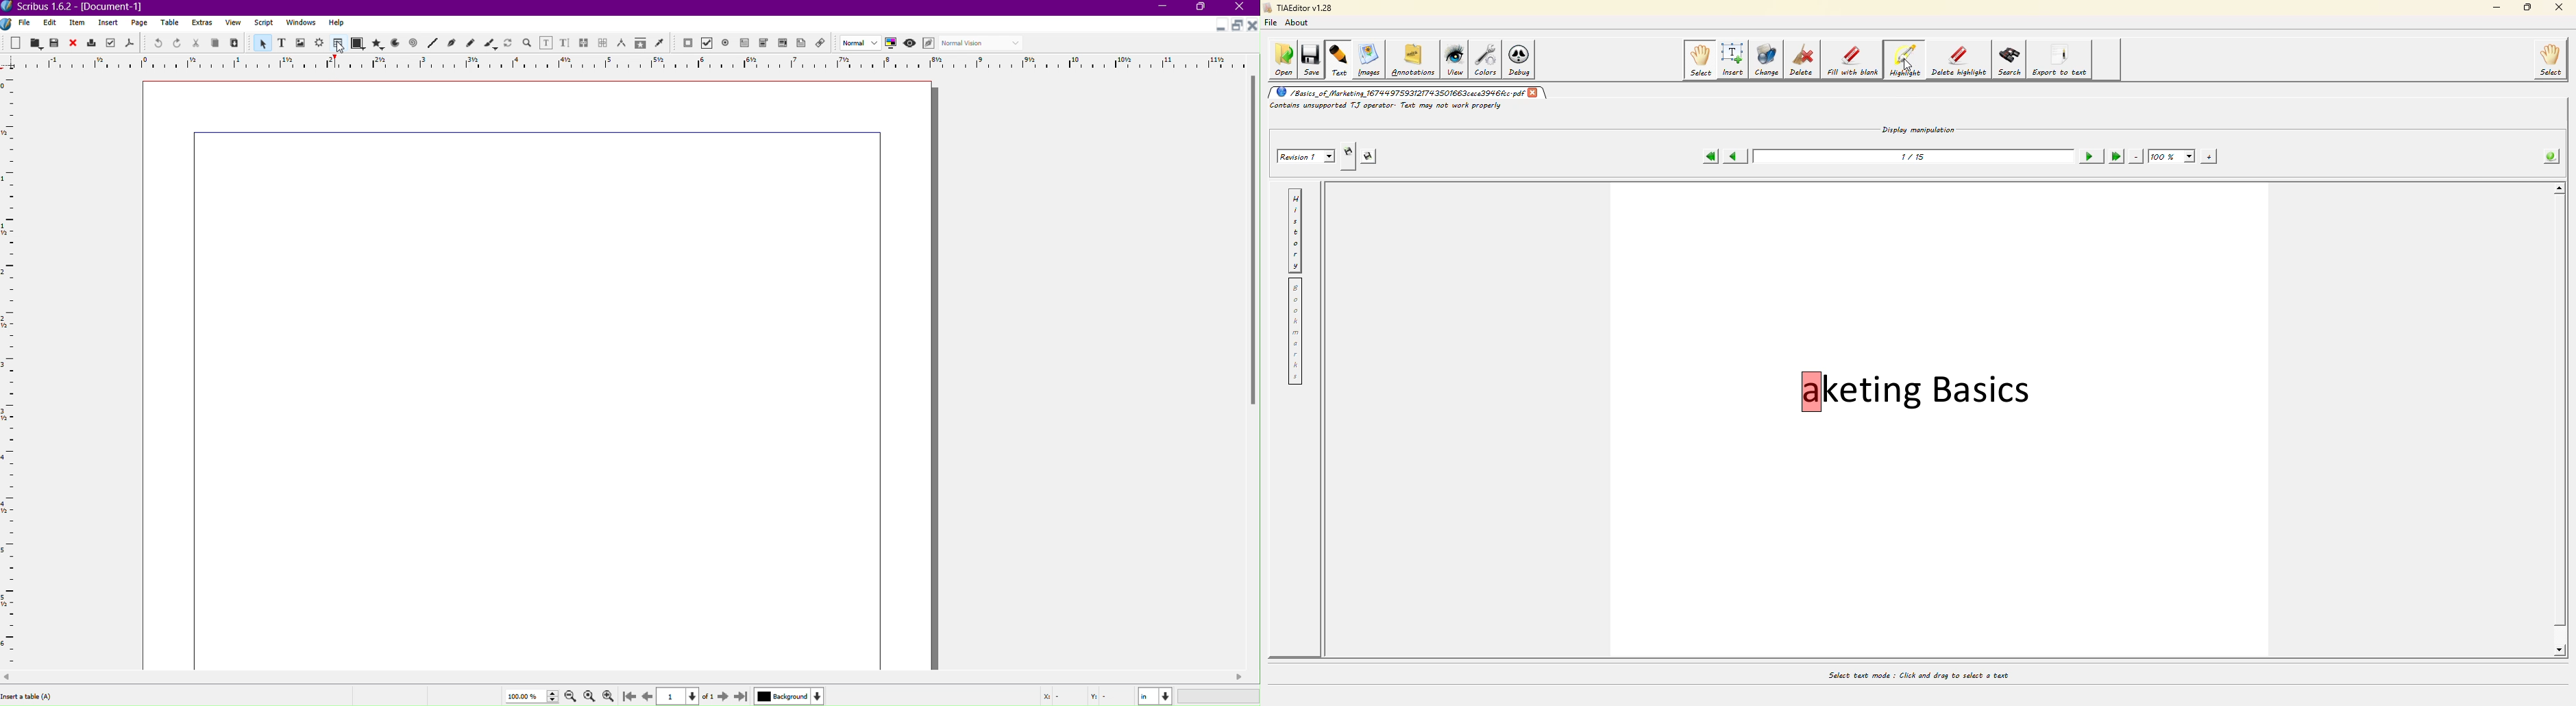 The image size is (2576, 728). What do you see at coordinates (177, 43) in the screenshot?
I see `Redo` at bounding box center [177, 43].